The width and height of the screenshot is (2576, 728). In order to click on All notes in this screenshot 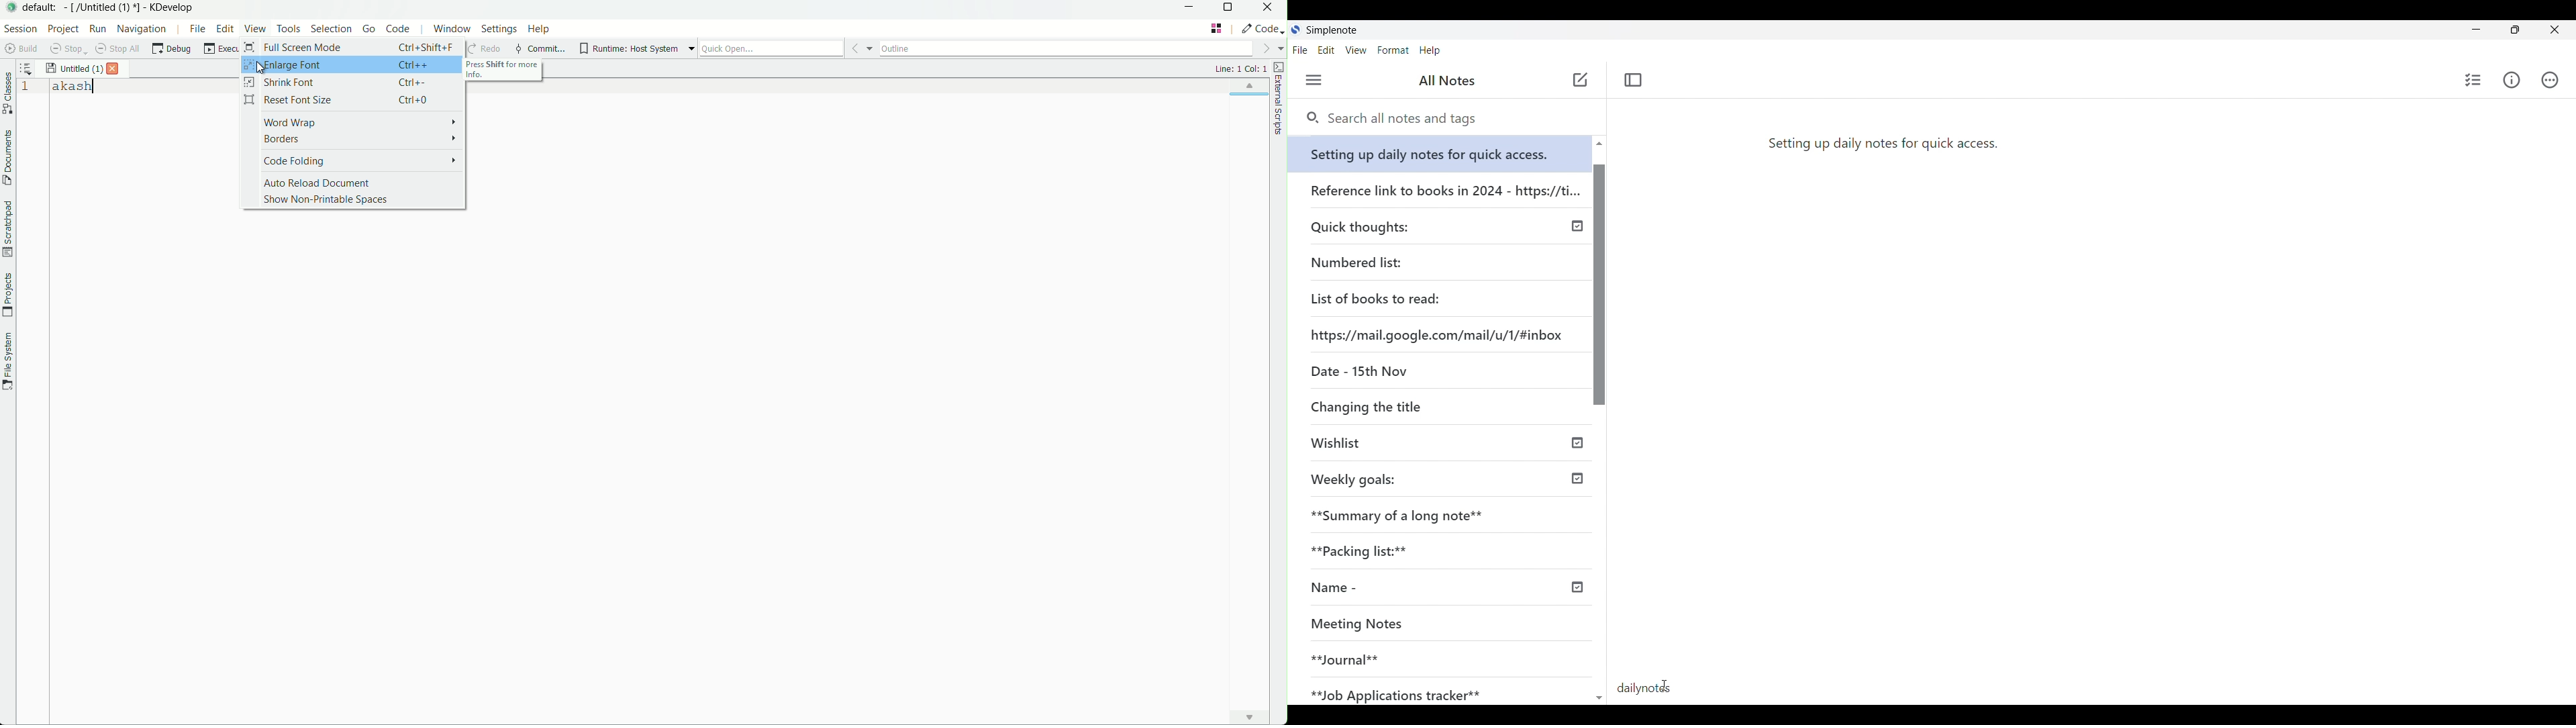, I will do `click(1442, 79)`.